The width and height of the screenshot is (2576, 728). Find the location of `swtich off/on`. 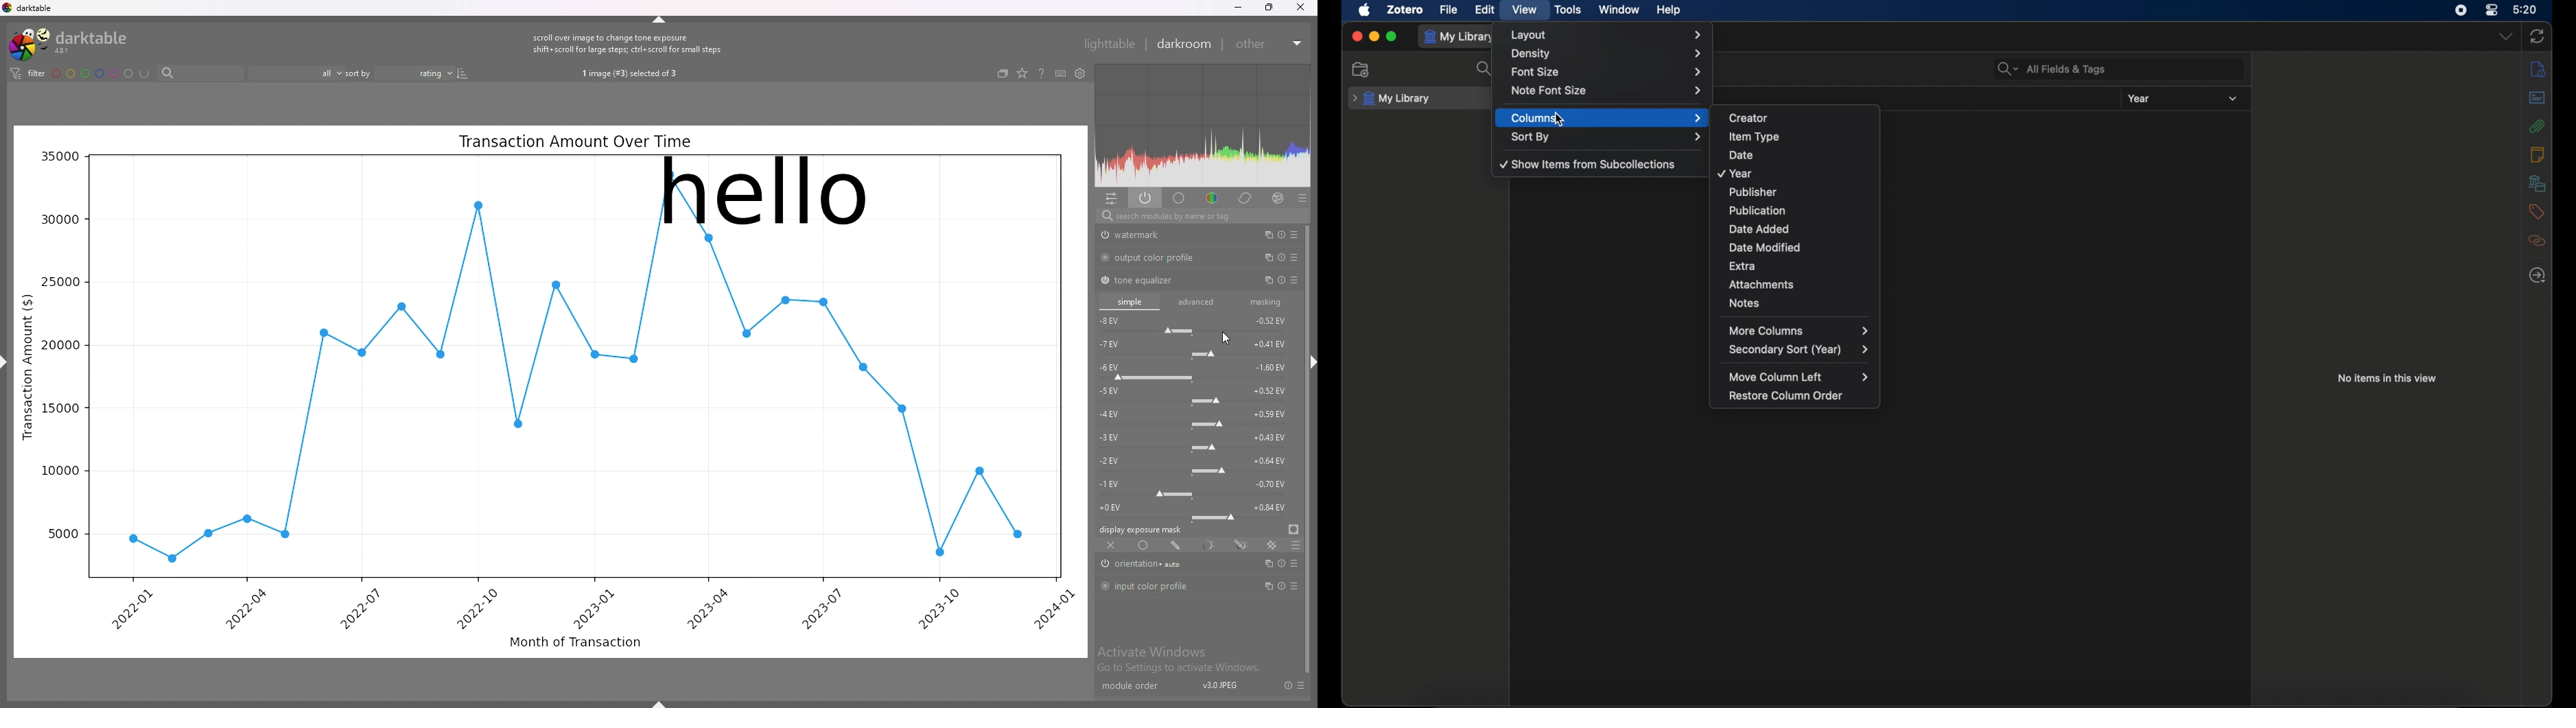

swtich off/on is located at coordinates (1103, 235).